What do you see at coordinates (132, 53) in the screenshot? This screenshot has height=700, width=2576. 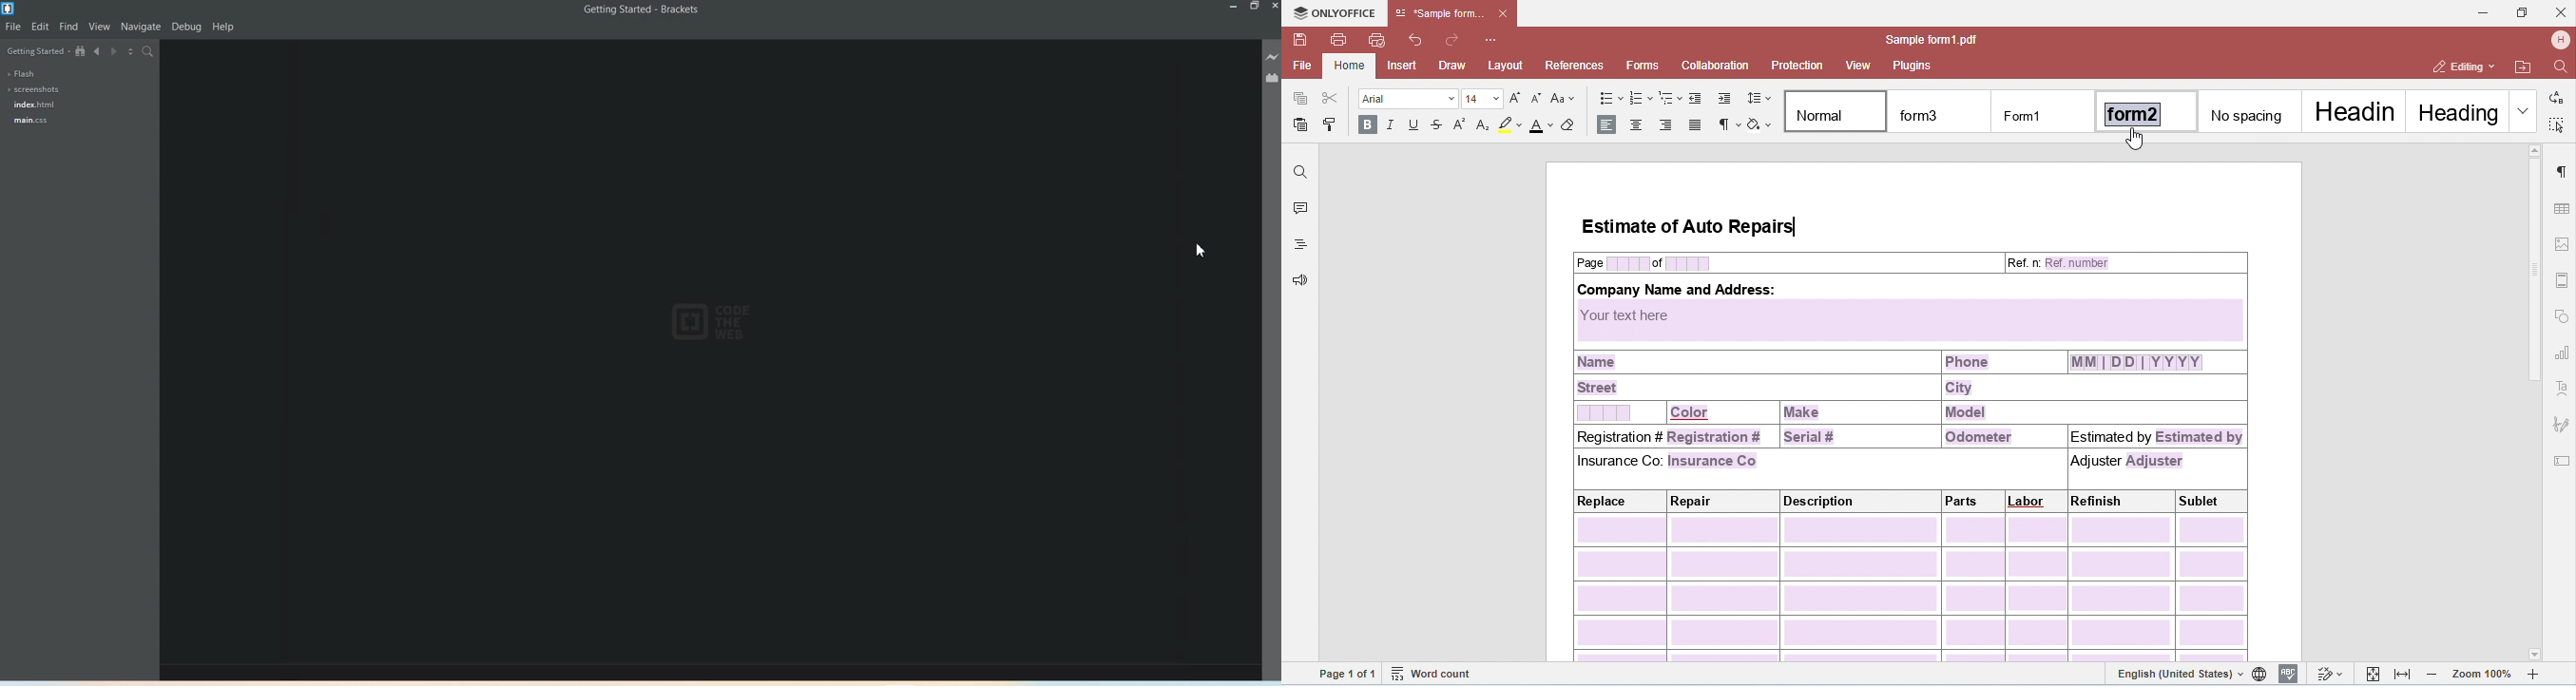 I see `Split the editor vertically and Horizontally` at bounding box center [132, 53].